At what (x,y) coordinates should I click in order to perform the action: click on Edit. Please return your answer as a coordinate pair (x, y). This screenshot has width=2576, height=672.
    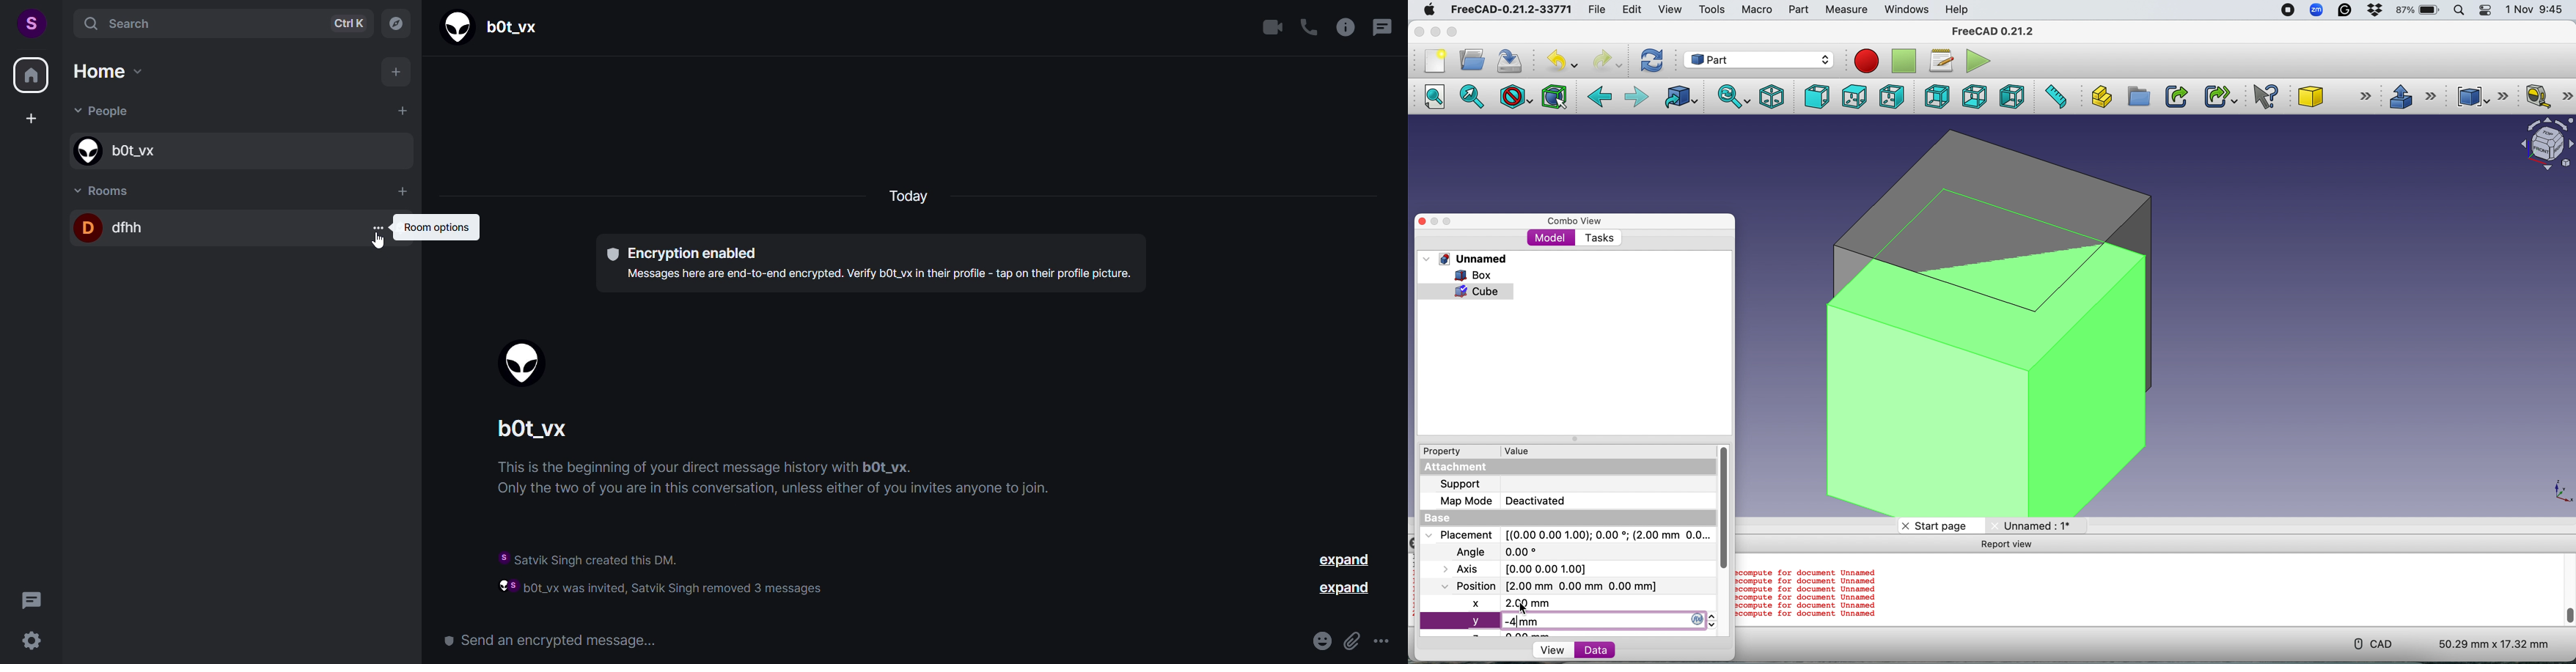
    Looking at the image, I should click on (1630, 9).